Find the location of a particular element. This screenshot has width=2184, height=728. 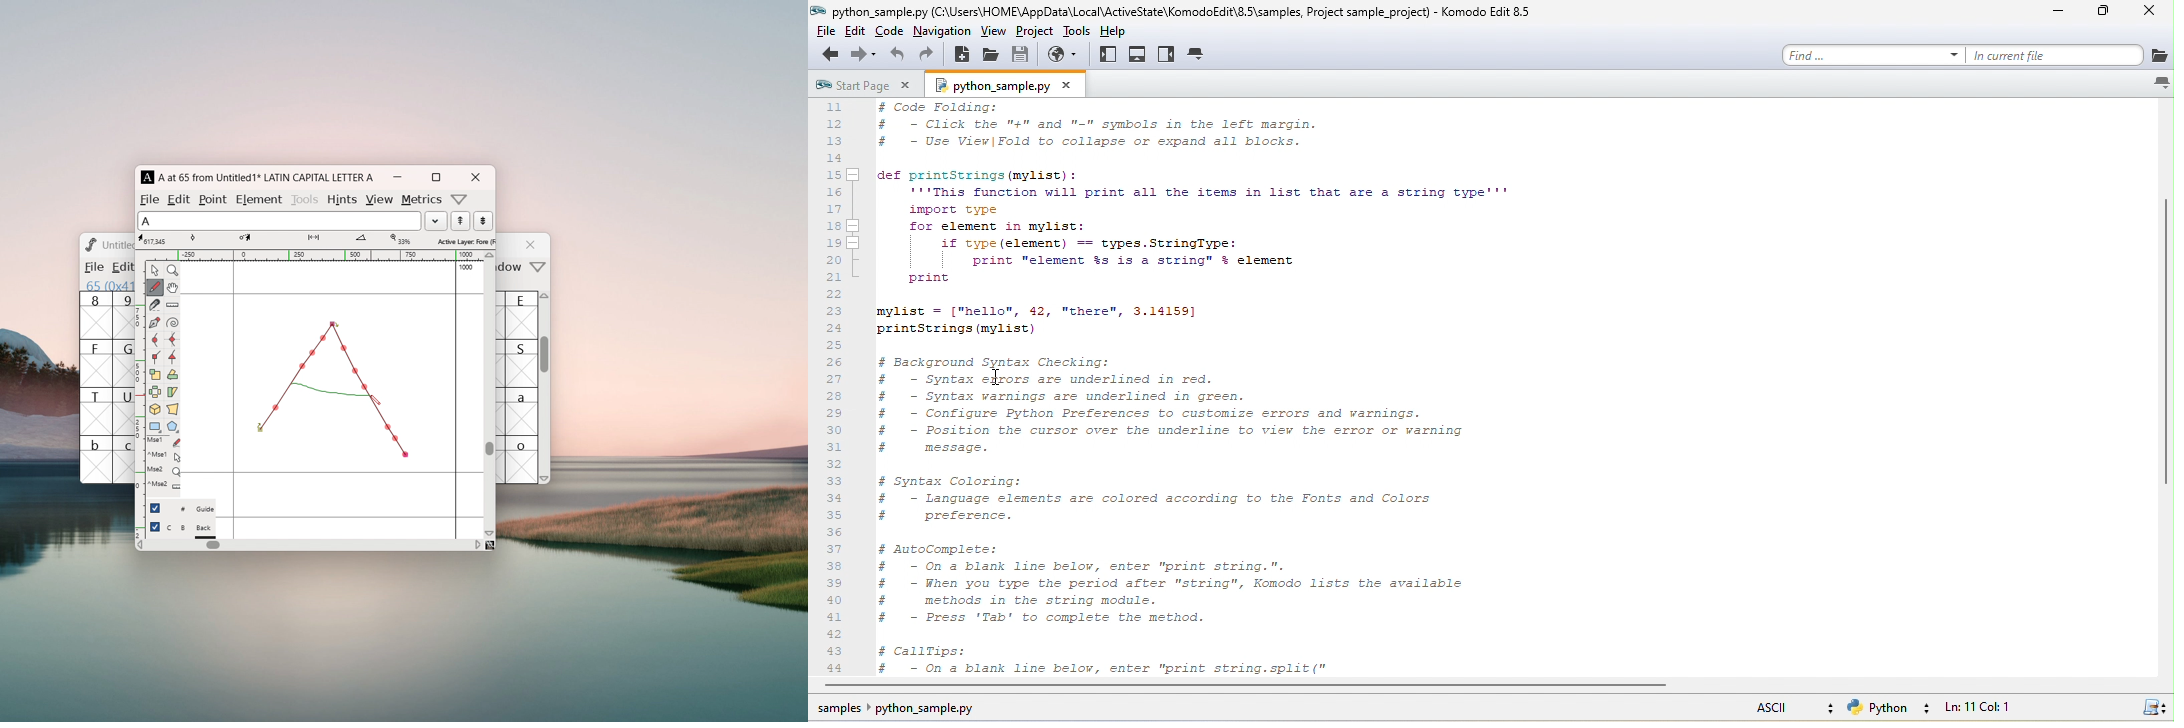

more options is located at coordinates (460, 199).